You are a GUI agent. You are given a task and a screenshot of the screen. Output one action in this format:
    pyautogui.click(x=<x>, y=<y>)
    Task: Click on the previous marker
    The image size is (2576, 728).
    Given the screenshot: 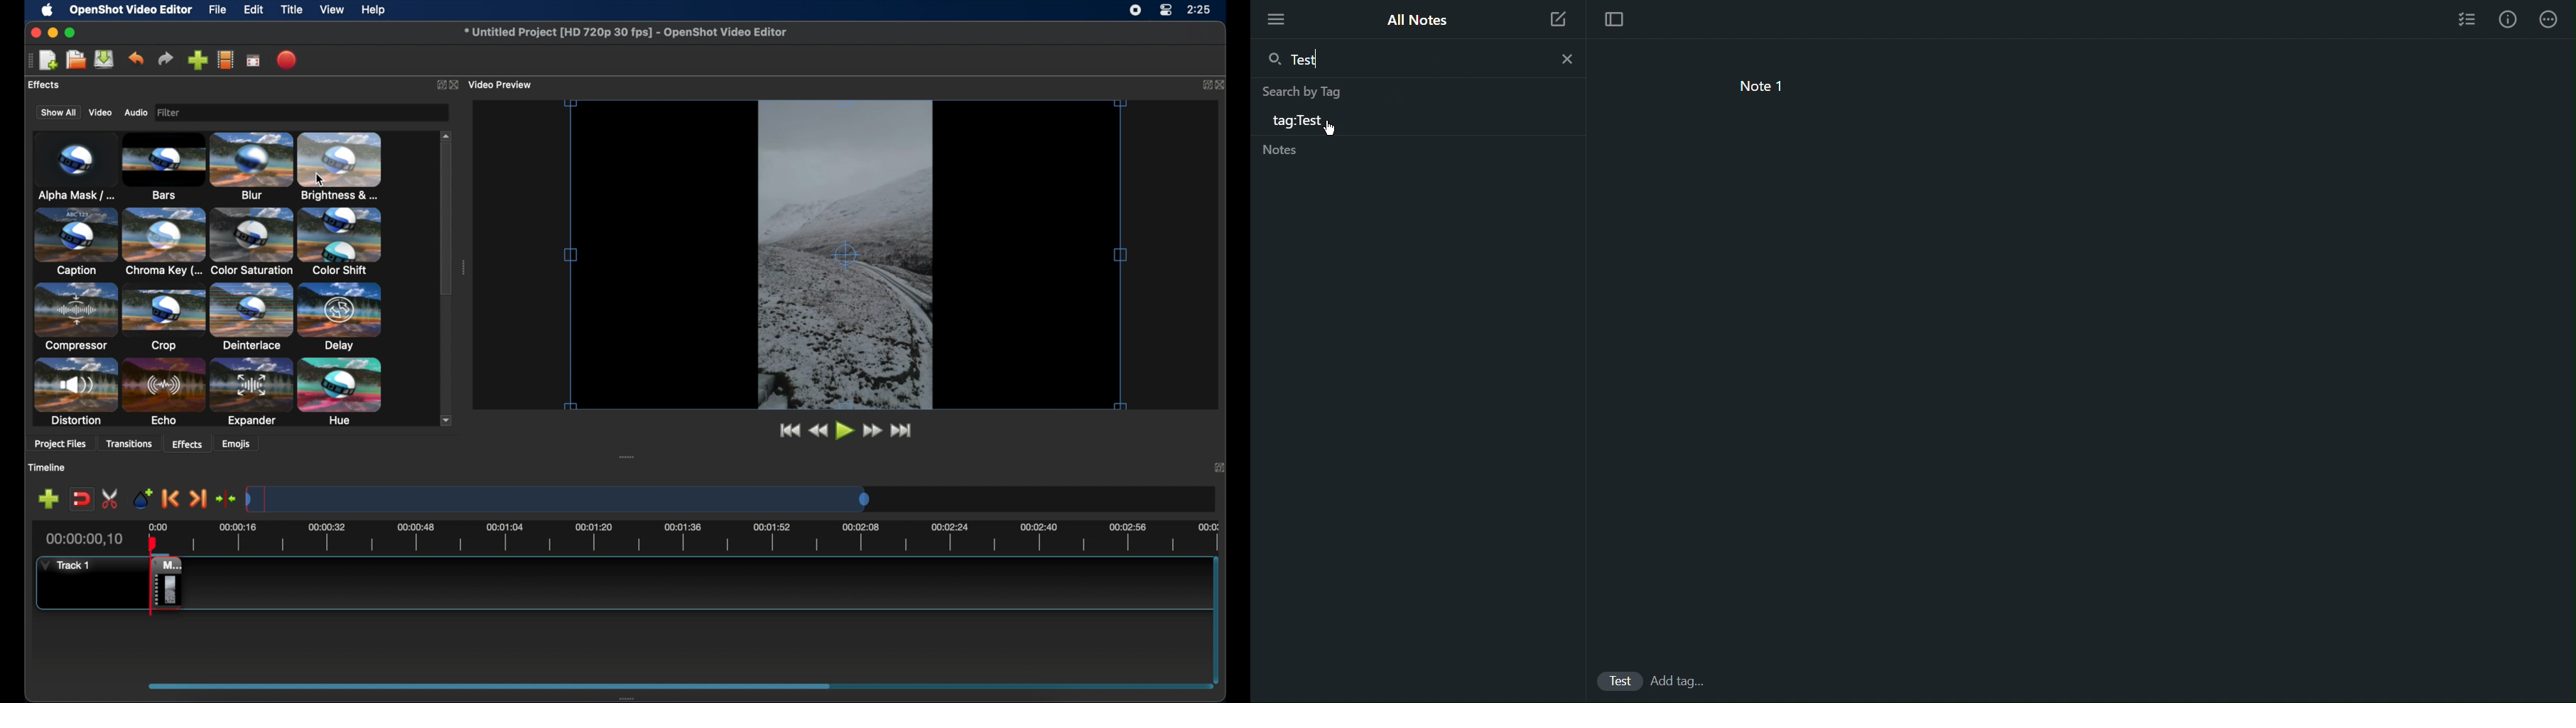 What is the action you would take?
    pyautogui.click(x=169, y=498)
    